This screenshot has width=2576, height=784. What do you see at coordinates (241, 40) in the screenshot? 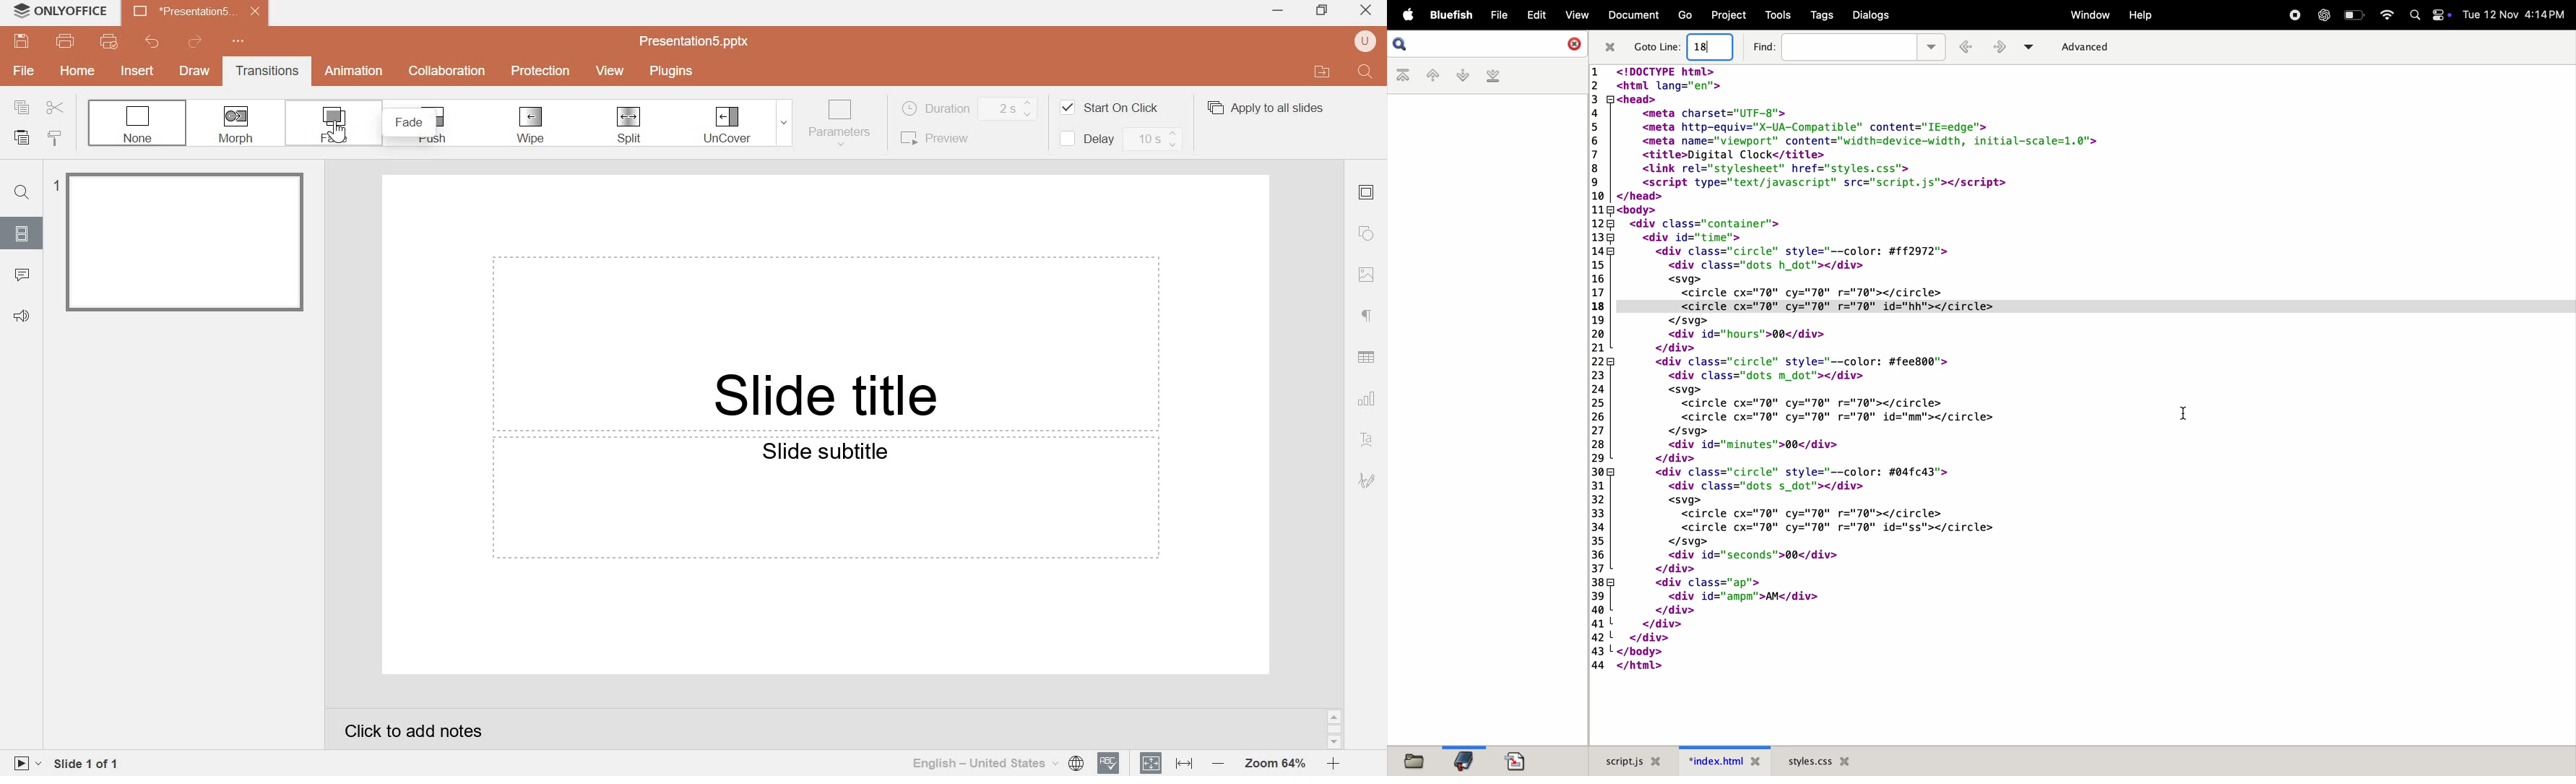
I see `customize quick access toolbar` at bounding box center [241, 40].